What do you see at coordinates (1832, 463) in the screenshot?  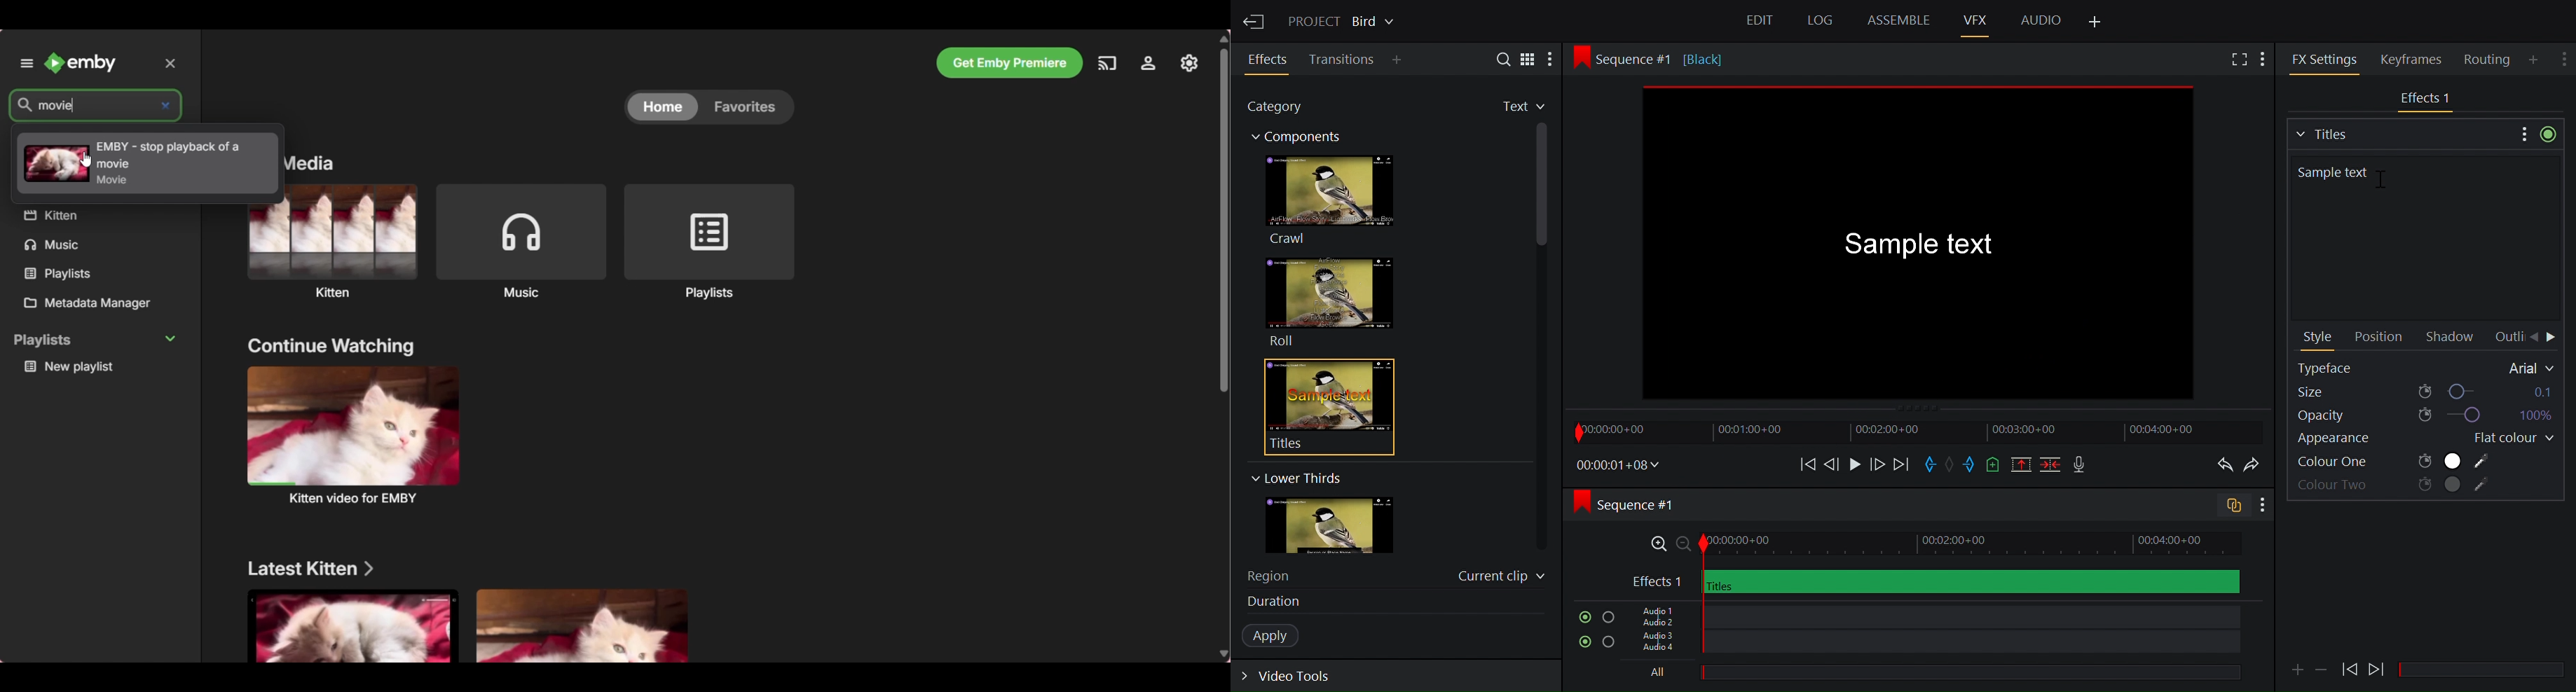 I see `Nudge one frame backwards` at bounding box center [1832, 463].